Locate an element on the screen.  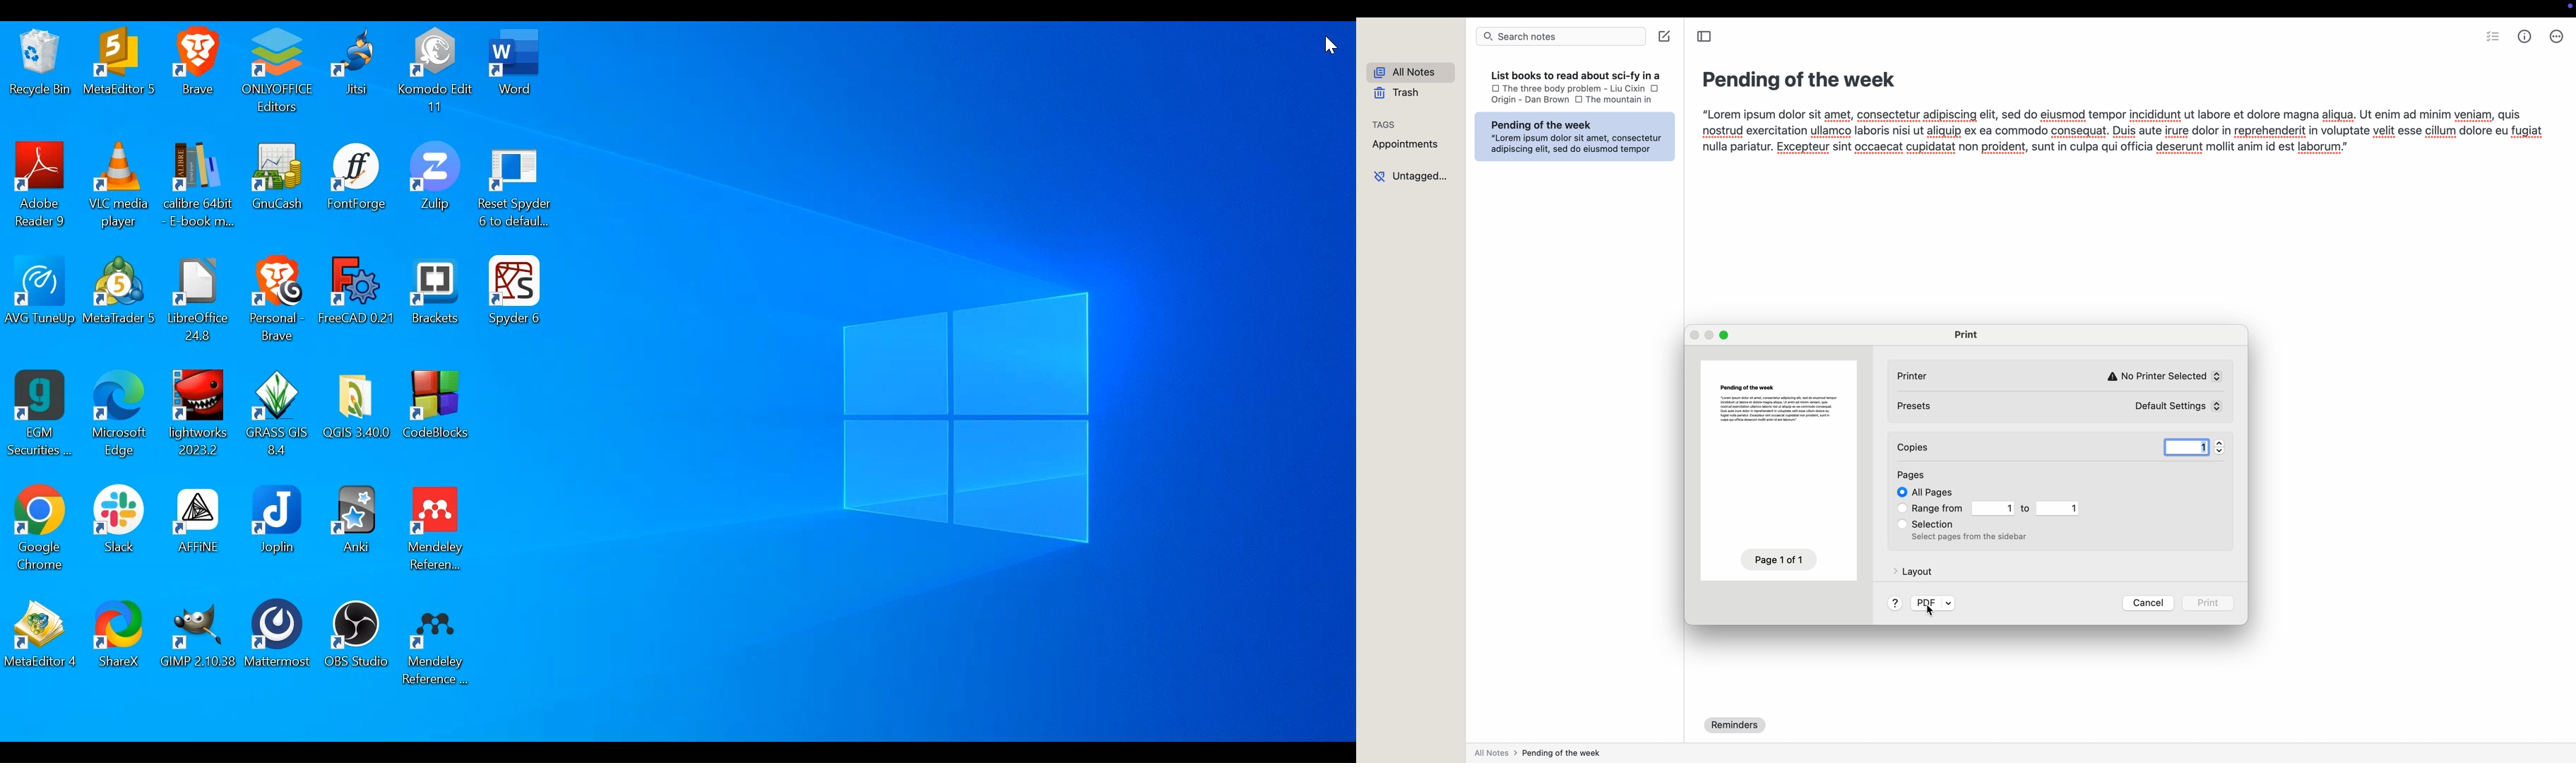
MetaTrader 5 is located at coordinates (120, 297).